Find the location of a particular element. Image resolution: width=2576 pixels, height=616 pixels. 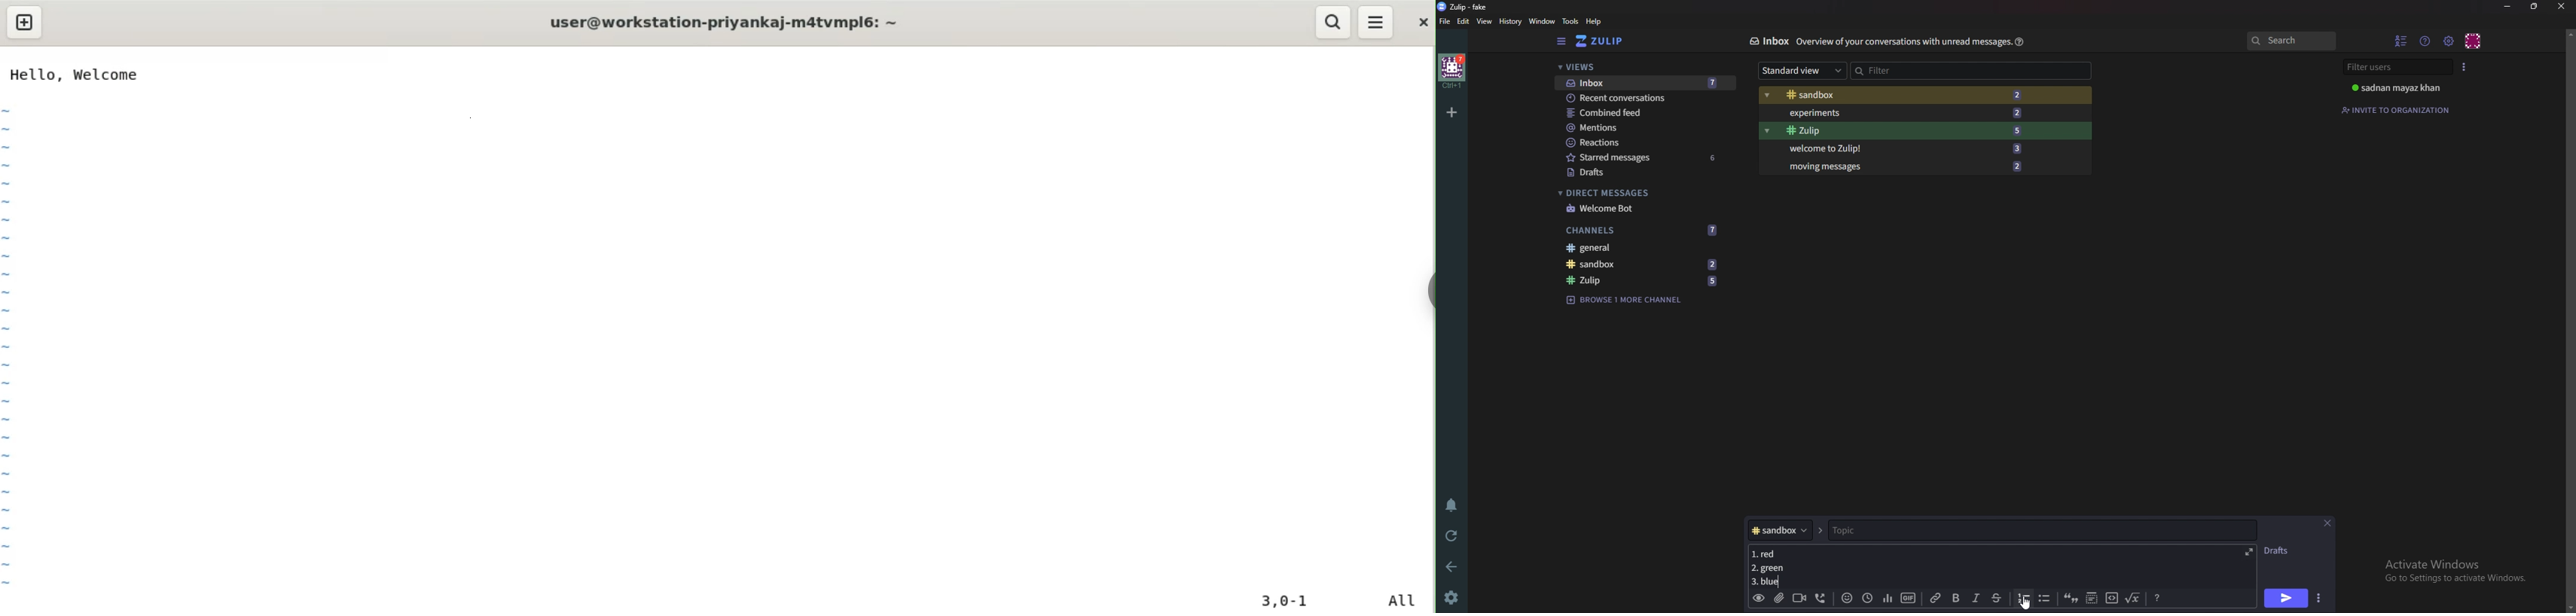

Global time is located at coordinates (1866, 597).